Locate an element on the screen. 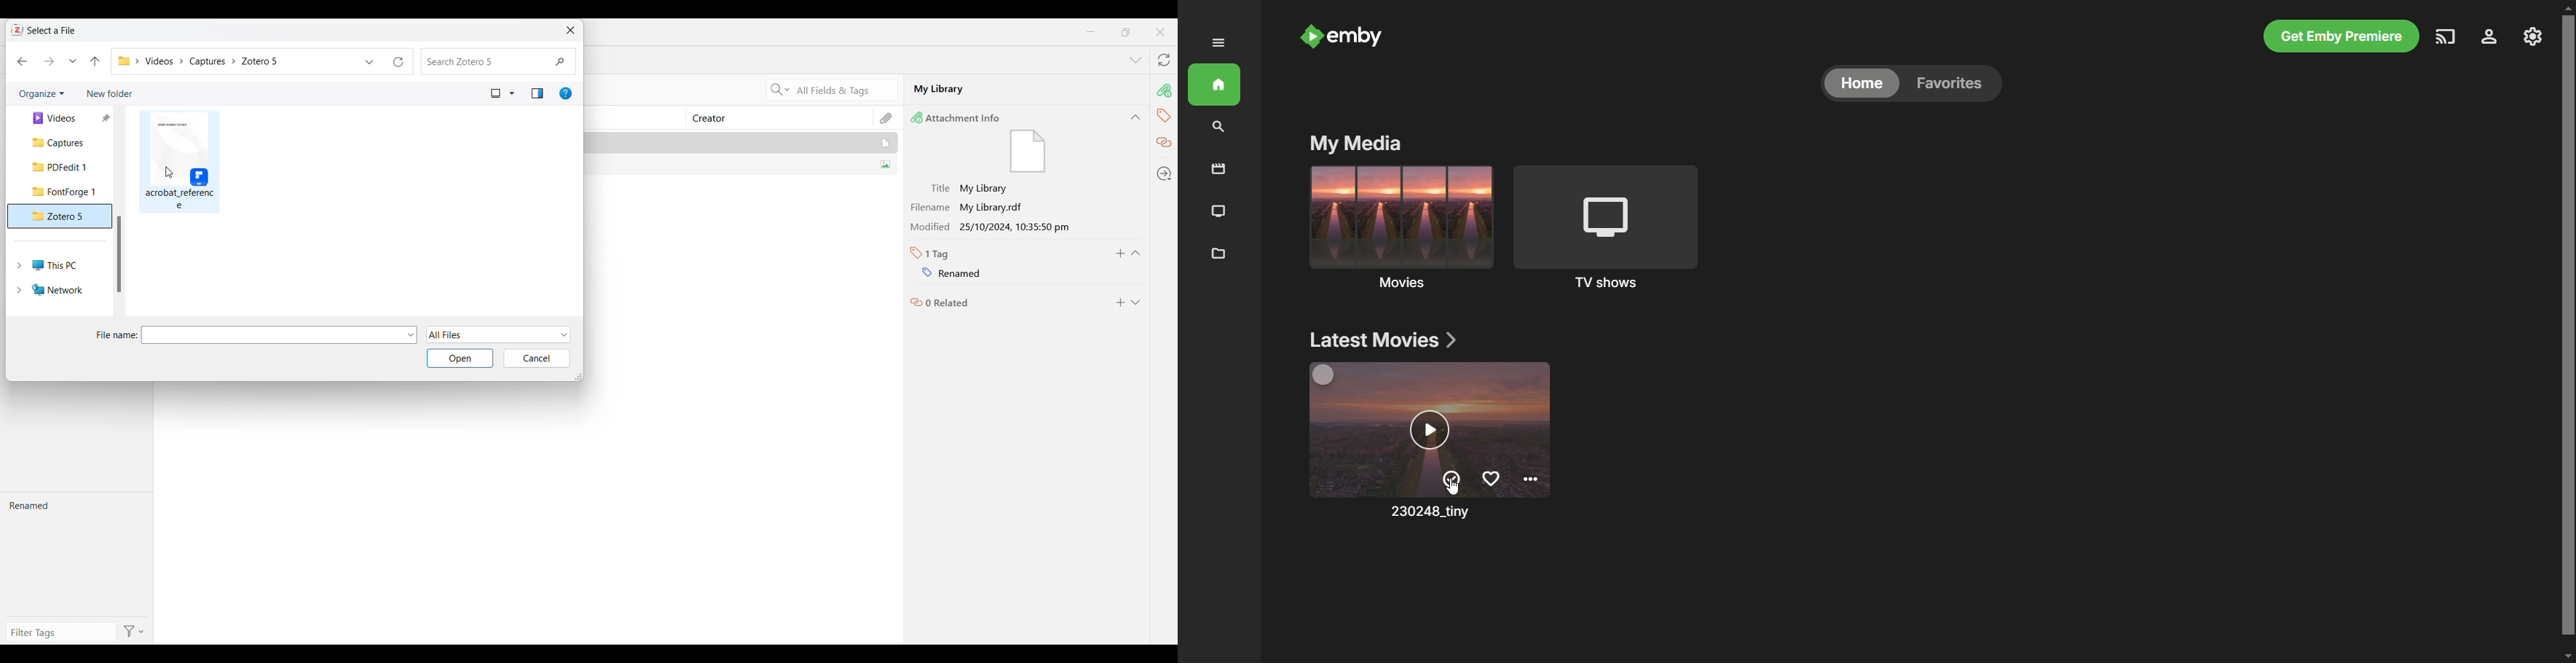  Add is located at coordinates (1121, 254).